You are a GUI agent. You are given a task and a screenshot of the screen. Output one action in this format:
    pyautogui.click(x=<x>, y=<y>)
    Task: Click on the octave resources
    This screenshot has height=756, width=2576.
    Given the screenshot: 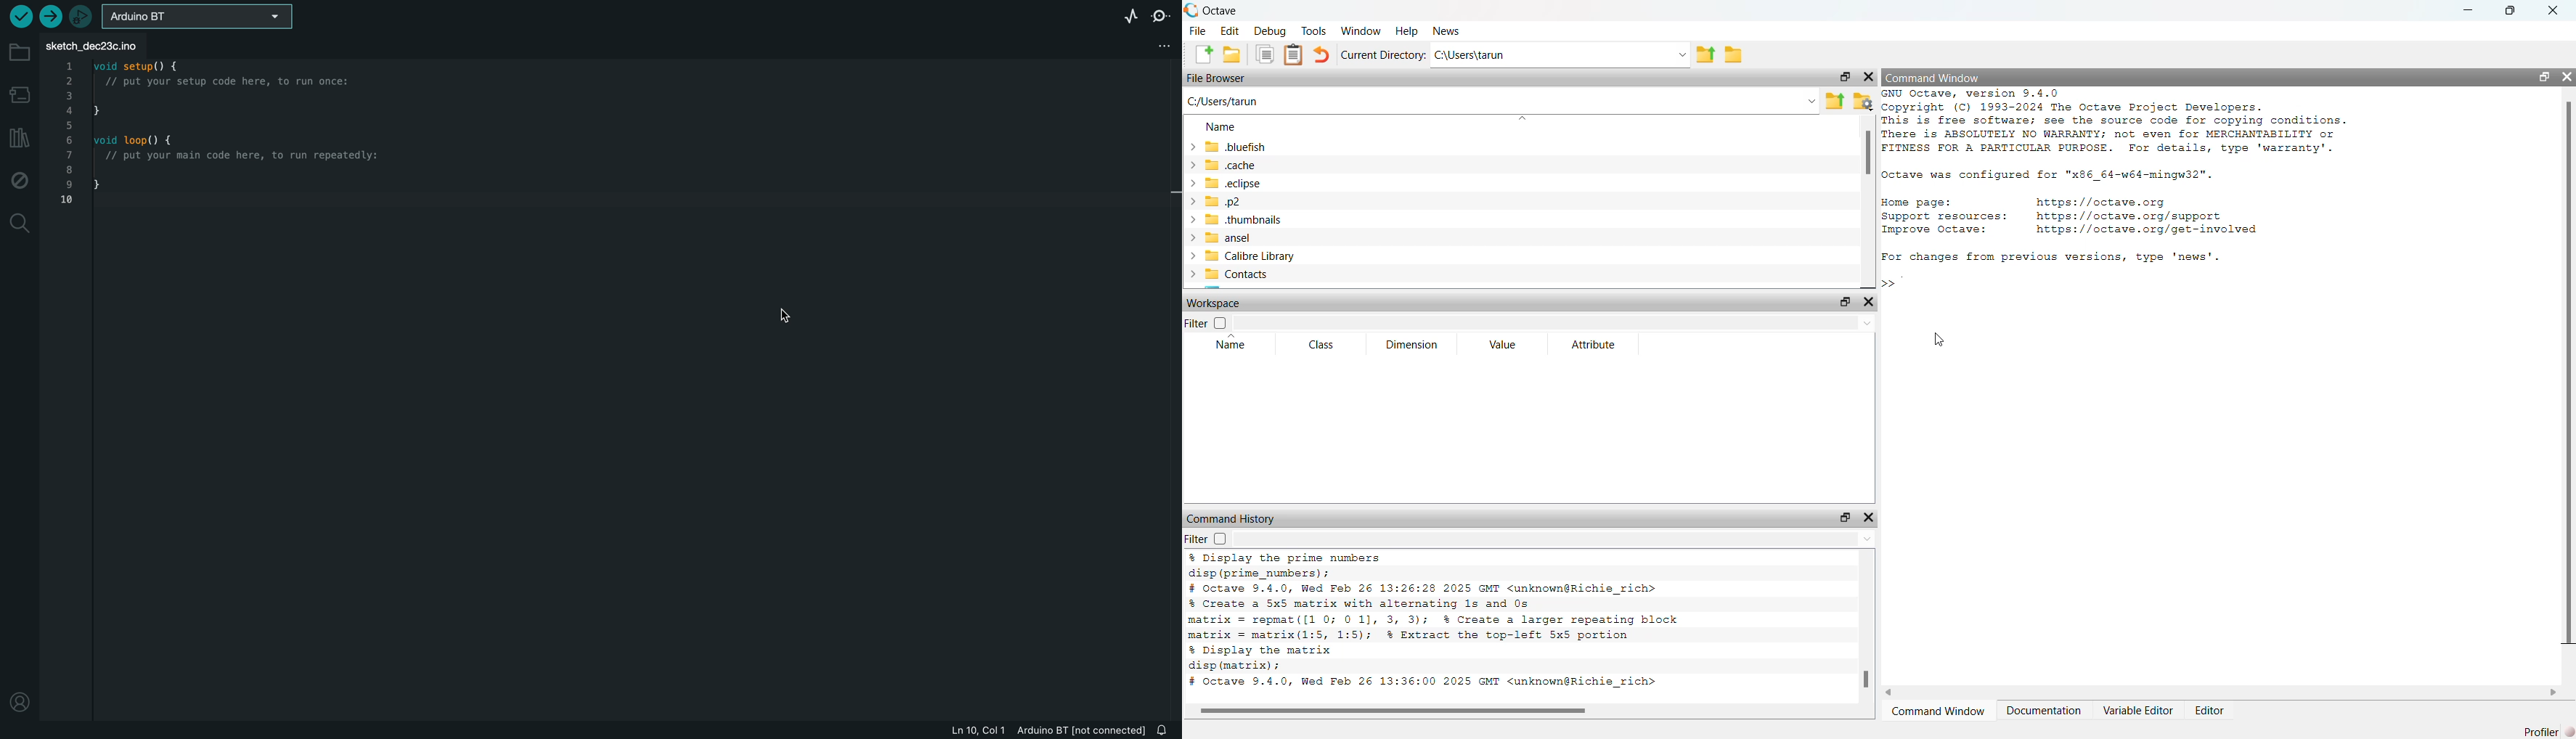 What is the action you would take?
    pyautogui.click(x=2103, y=216)
    